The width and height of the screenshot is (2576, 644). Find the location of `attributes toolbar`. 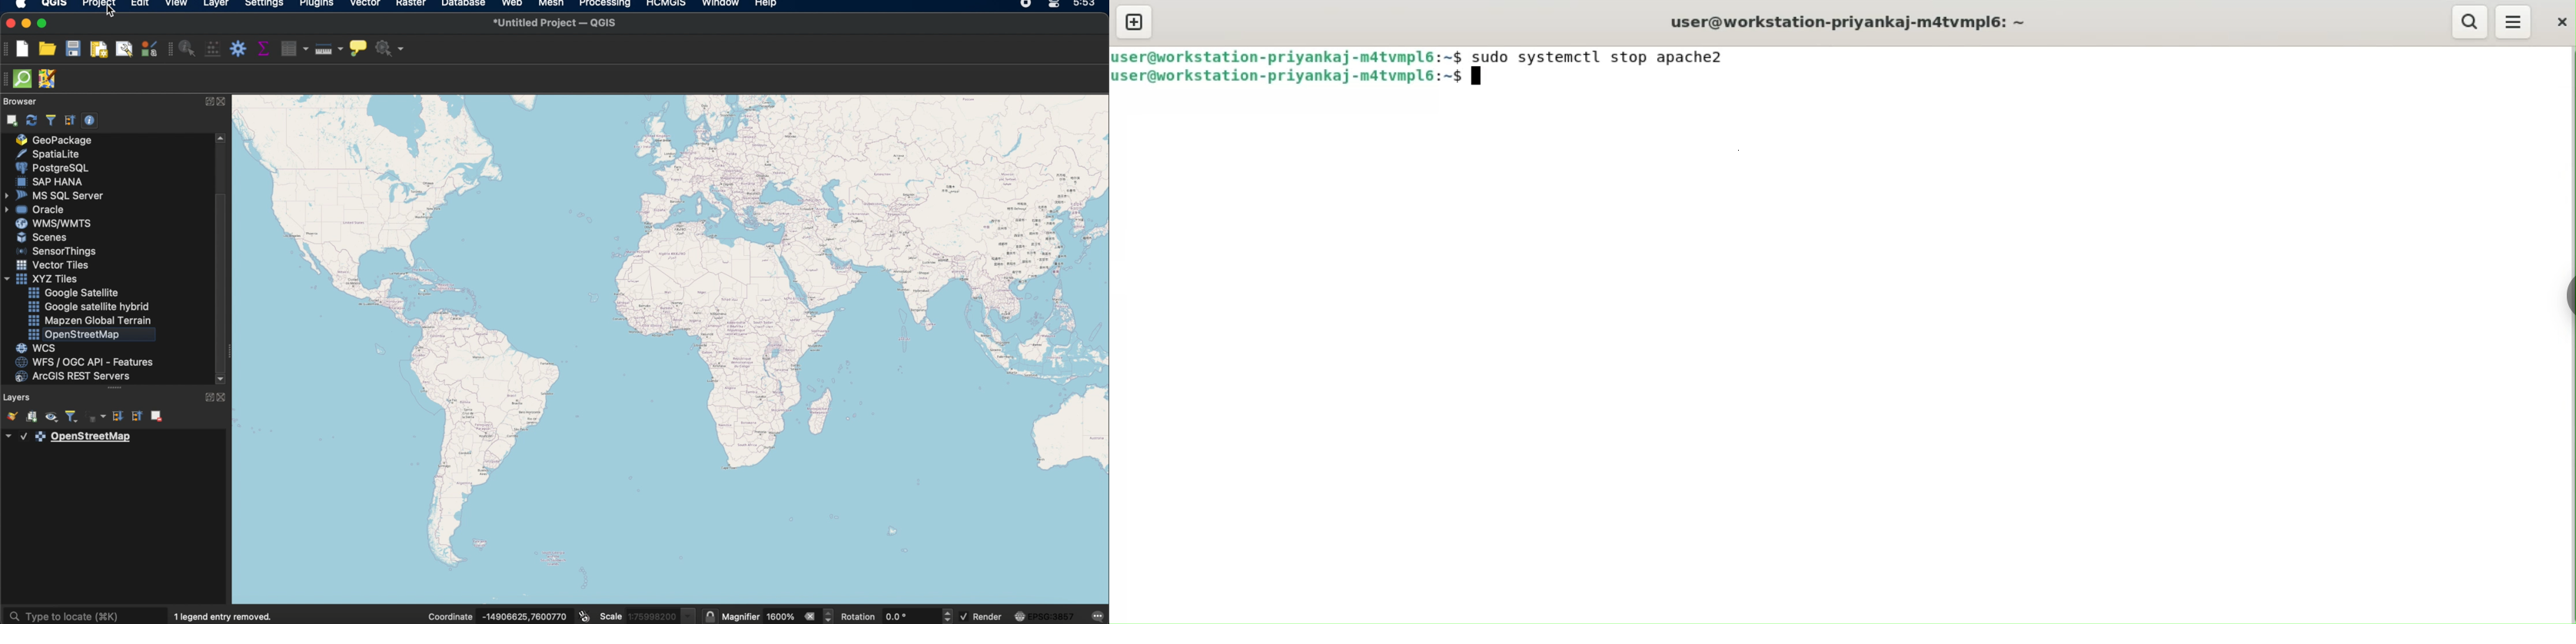

attributes toolbar is located at coordinates (168, 50).